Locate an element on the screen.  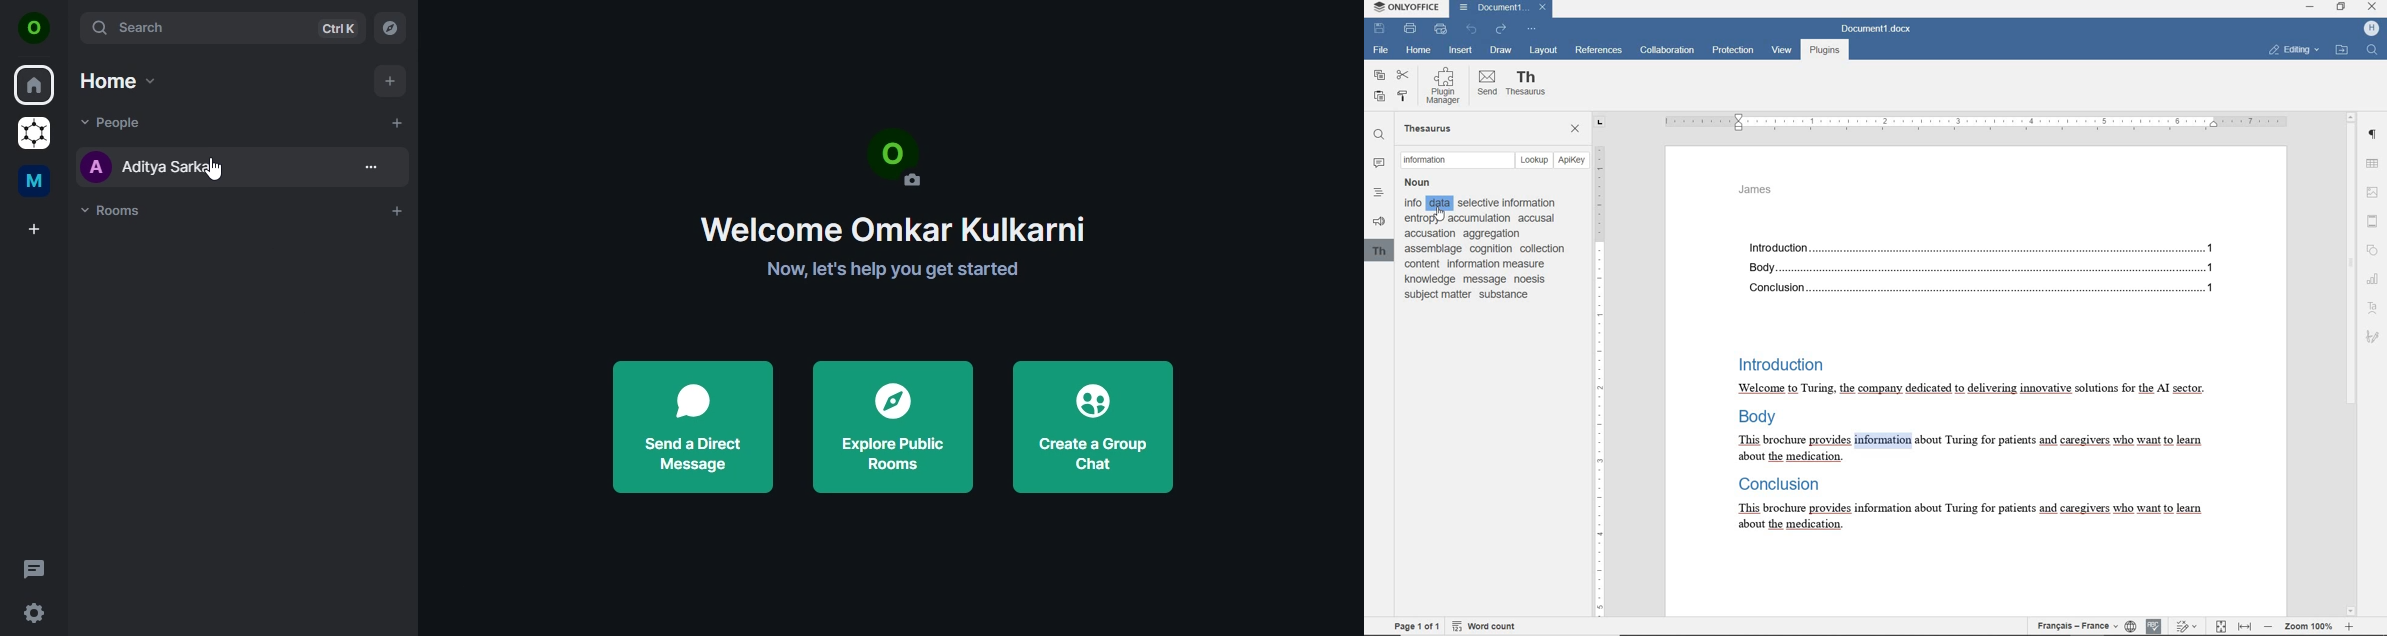
HEADINGS is located at coordinates (1377, 192).